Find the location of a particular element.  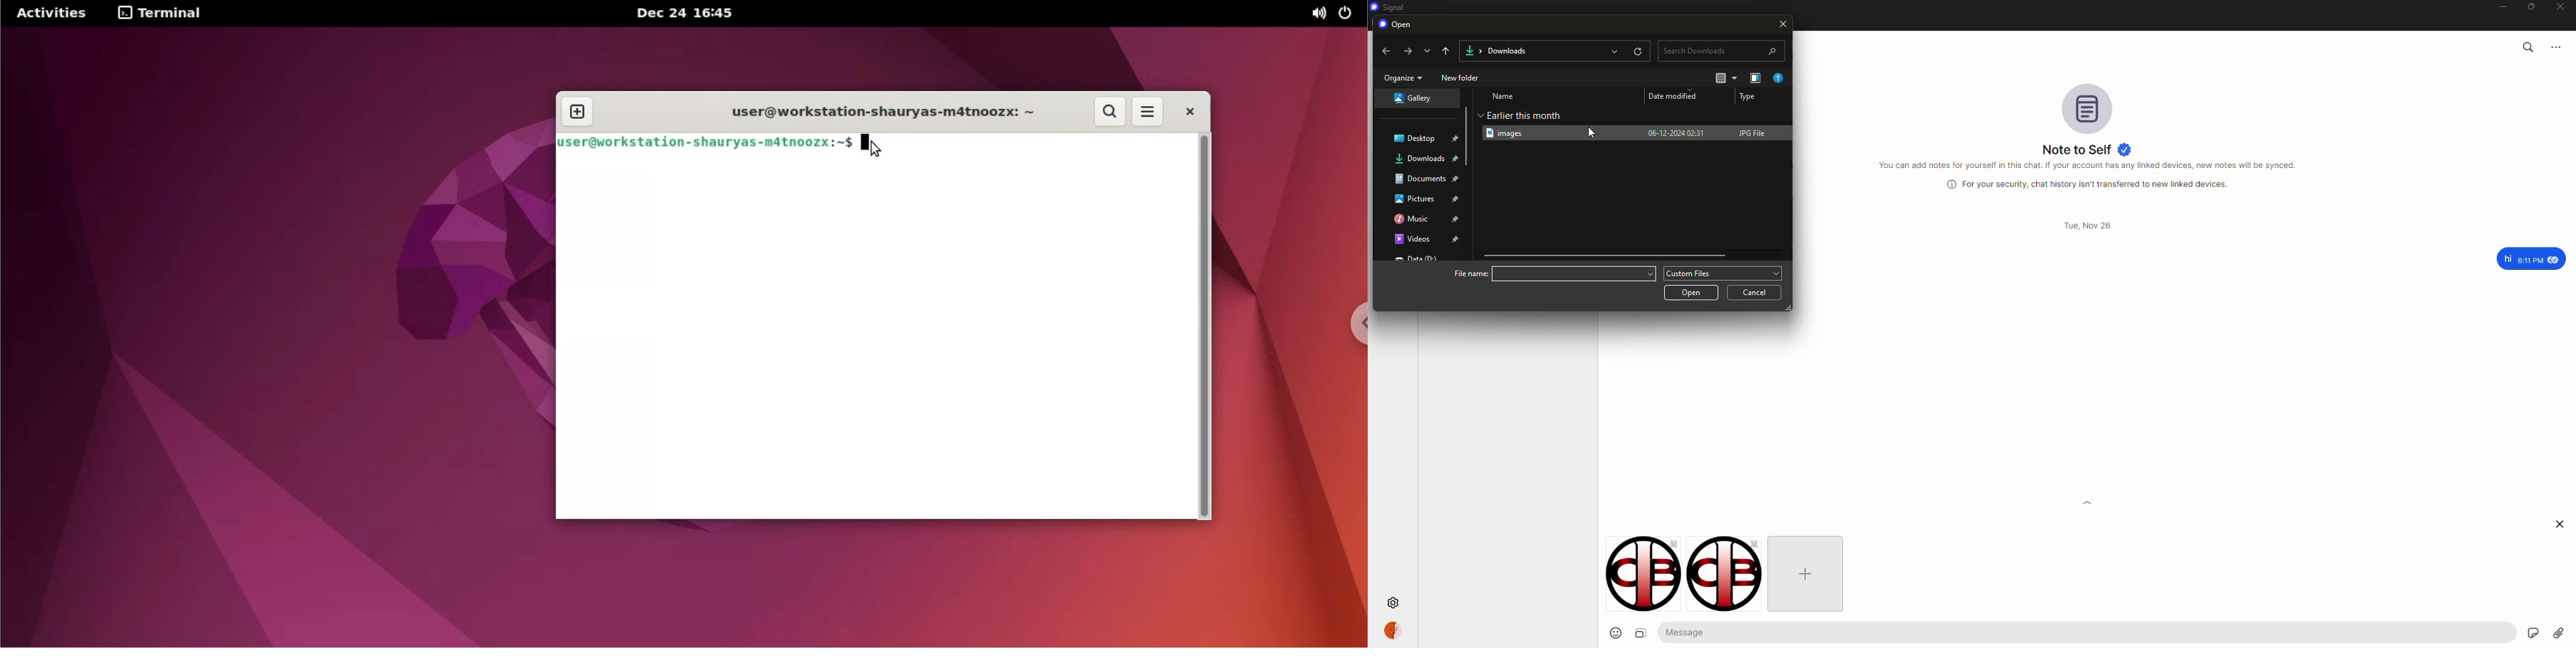

close is located at coordinates (2562, 8).